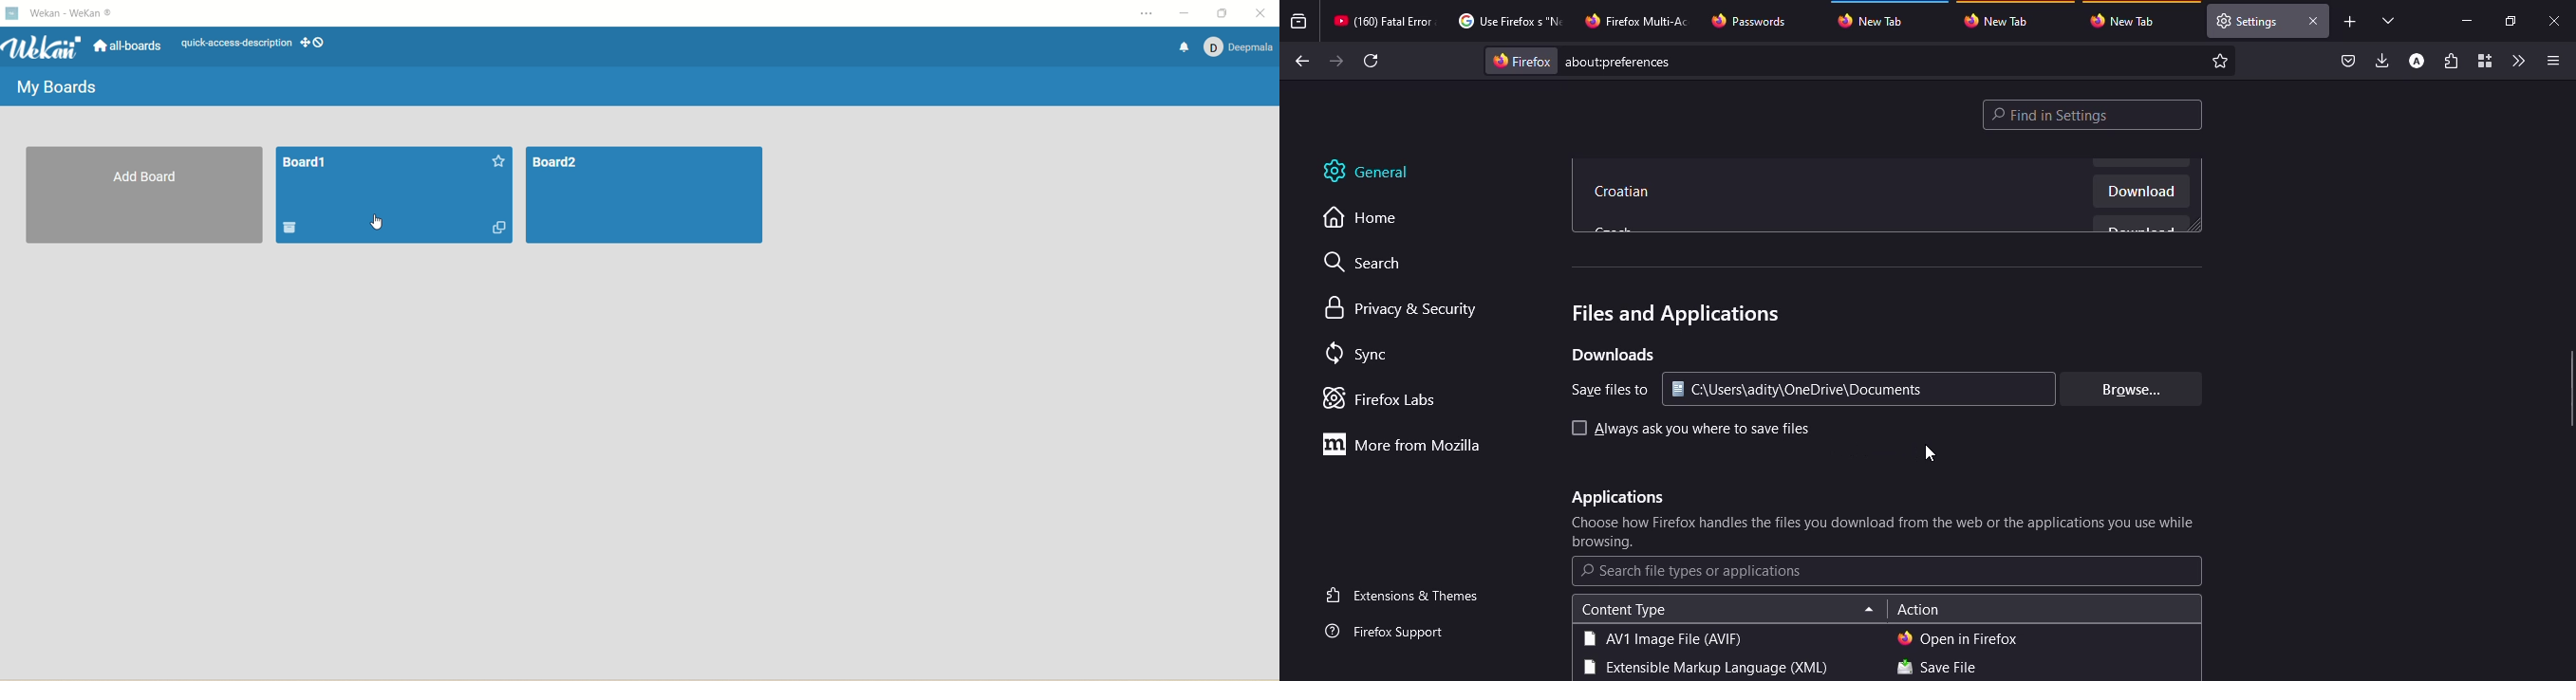 Image resolution: width=2576 pixels, height=700 pixels. What do you see at coordinates (44, 47) in the screenshot?
I see `wekan` at bounding box center [44, 47].